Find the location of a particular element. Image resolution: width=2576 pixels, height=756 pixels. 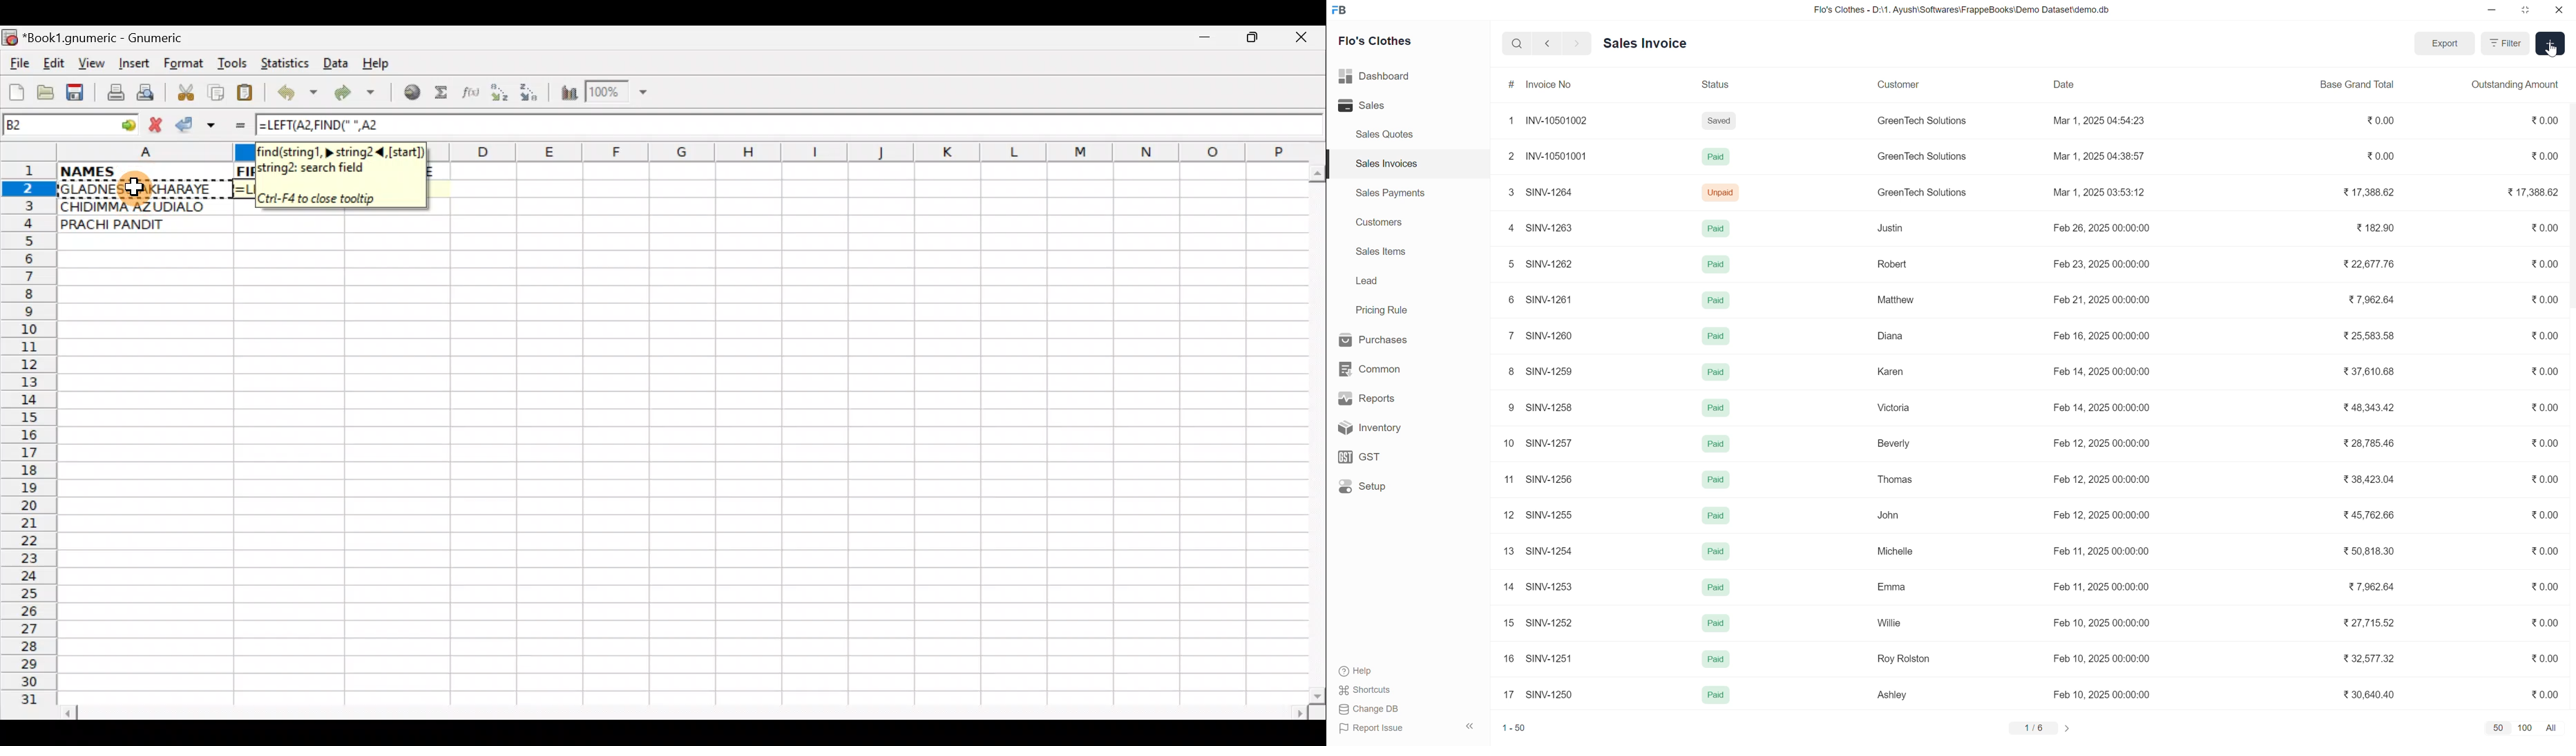

Customer is located at coordinates (1902, 85).